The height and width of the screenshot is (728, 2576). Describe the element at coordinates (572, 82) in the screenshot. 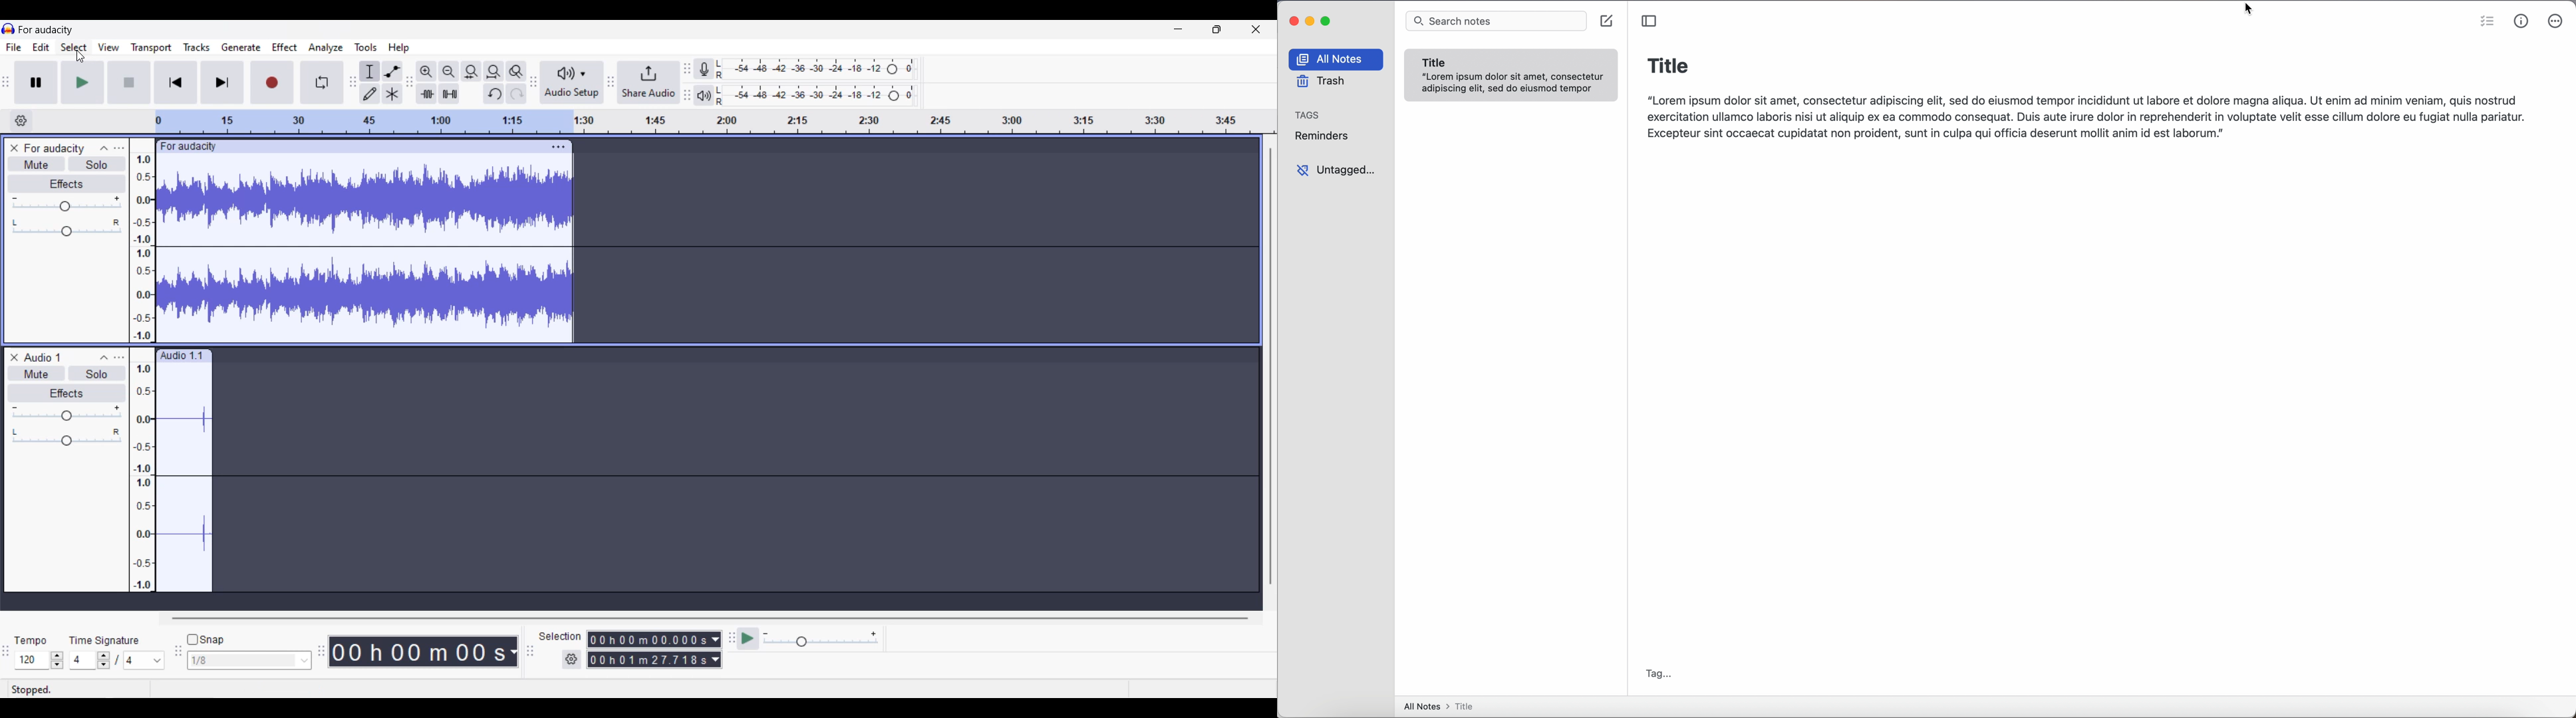

I see `Audio setup` at that location.